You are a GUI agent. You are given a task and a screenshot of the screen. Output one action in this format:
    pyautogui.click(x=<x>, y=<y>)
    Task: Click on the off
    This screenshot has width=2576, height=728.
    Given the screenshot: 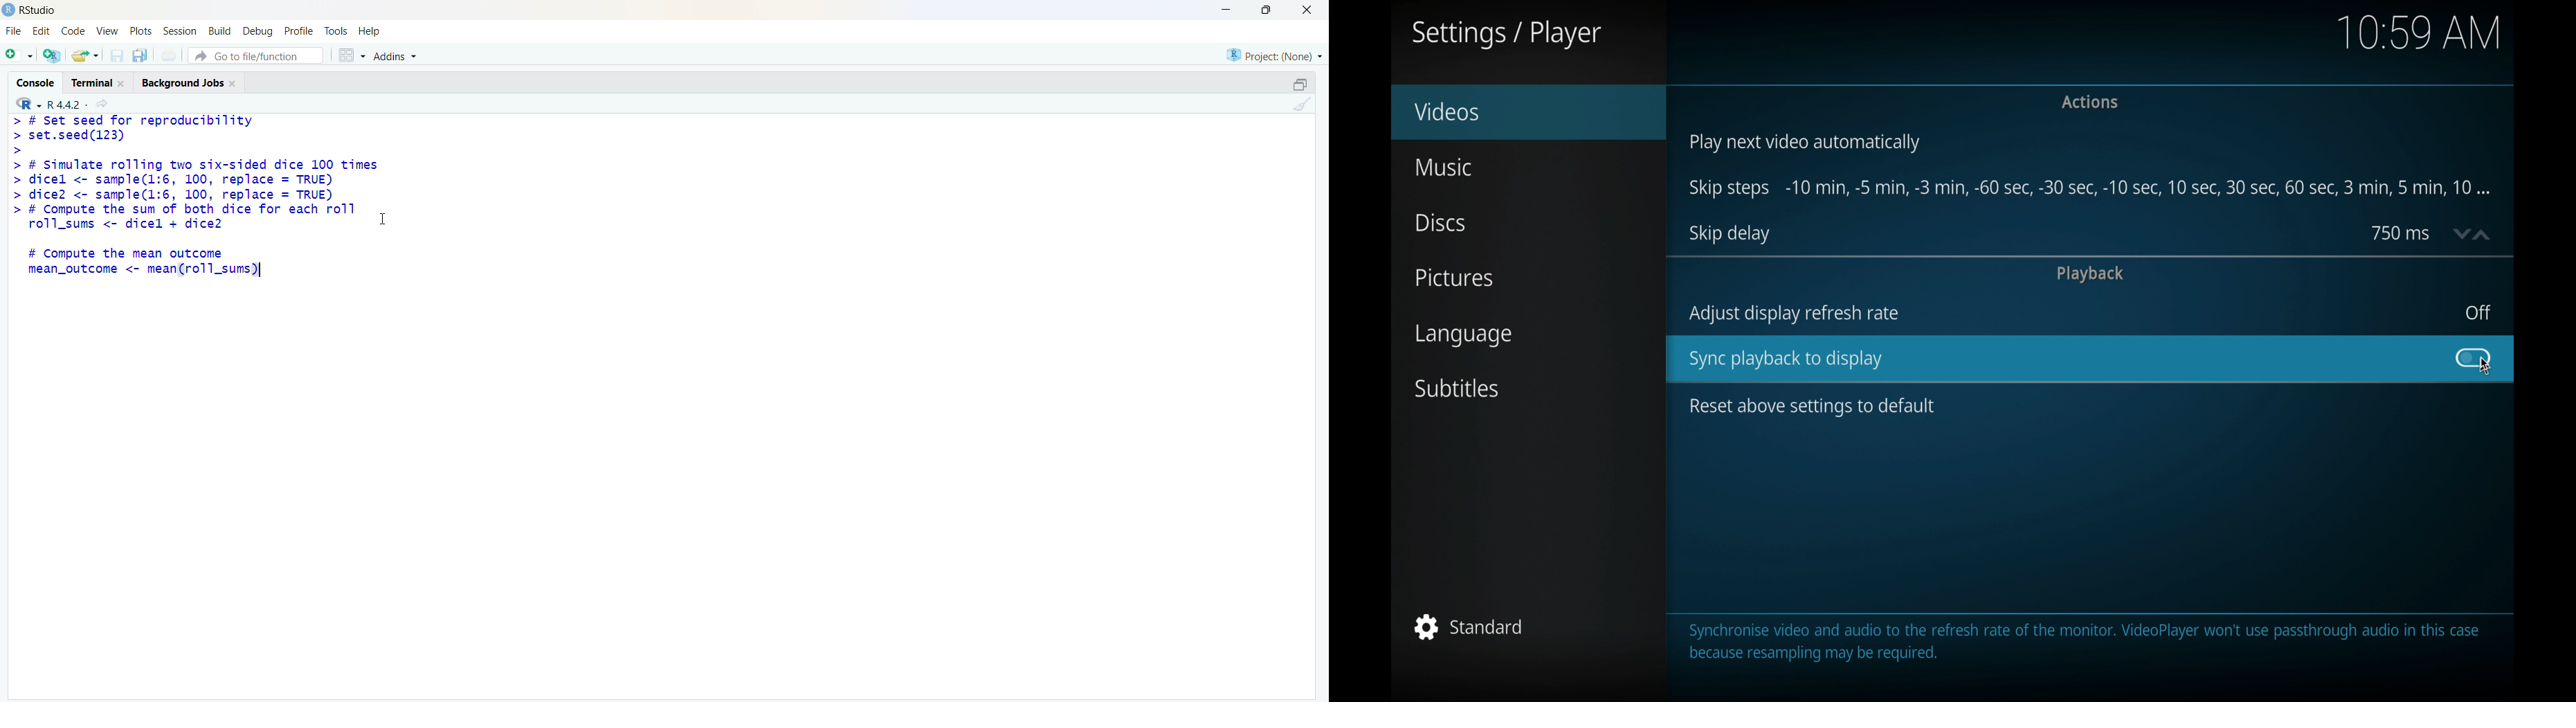 What is the action you would take?
    pyautogui.click(x=2480, y=313)
    